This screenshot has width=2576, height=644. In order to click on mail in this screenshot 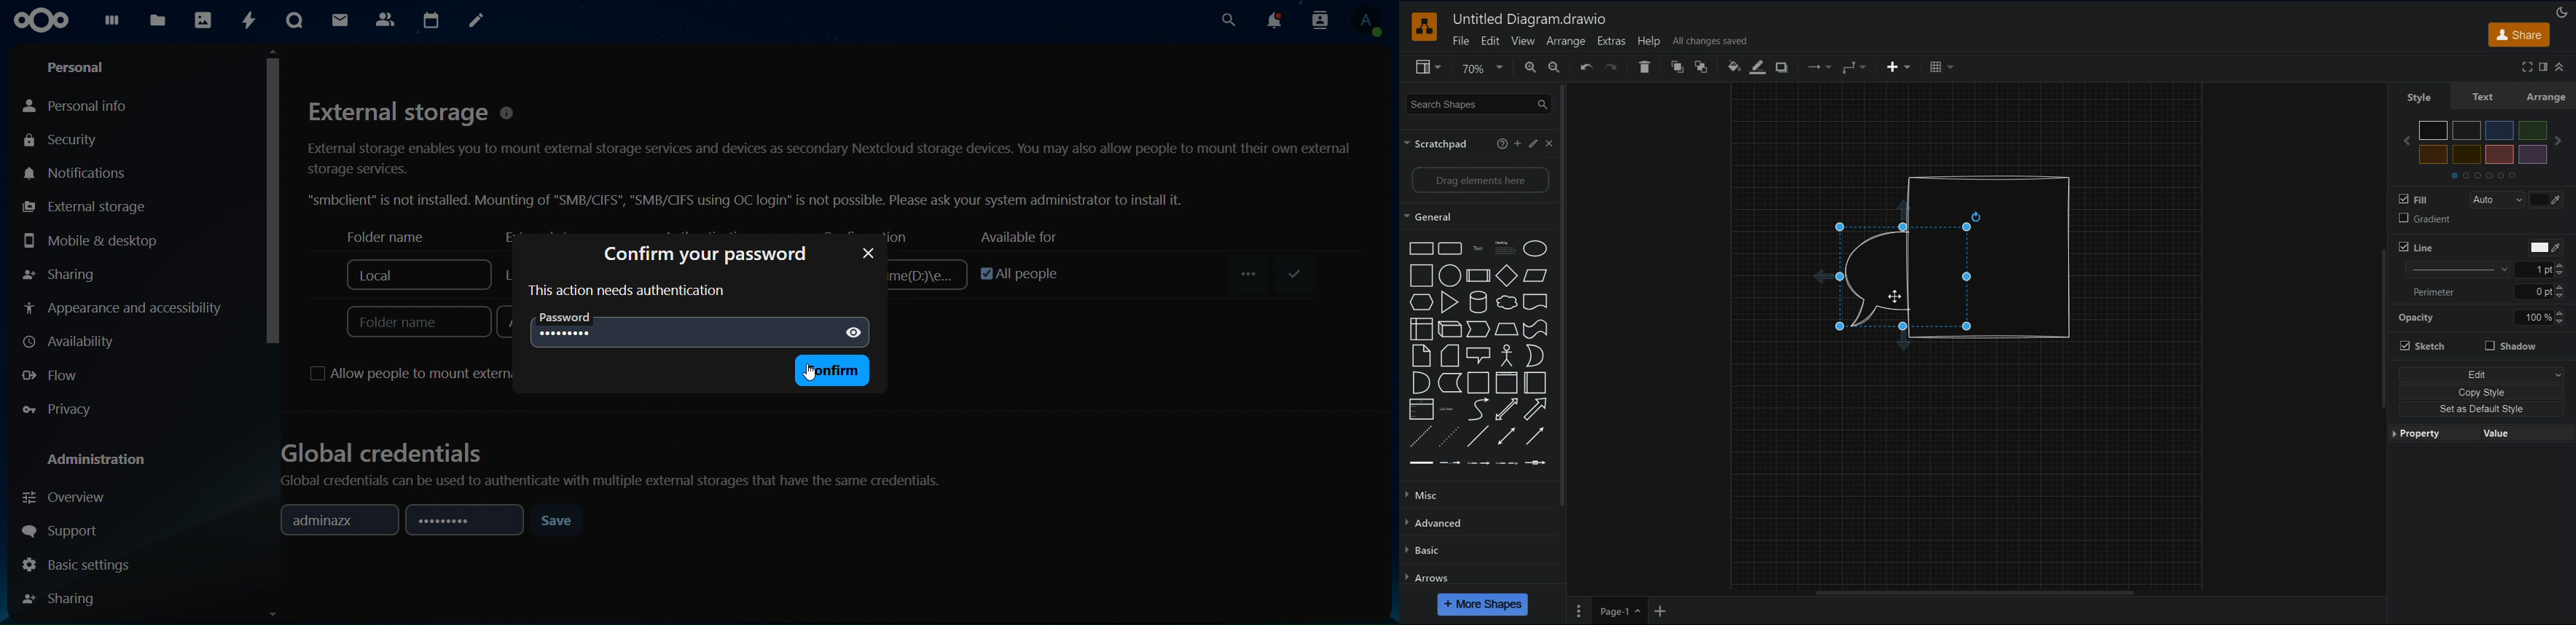, I will do `click(340, 21)`.